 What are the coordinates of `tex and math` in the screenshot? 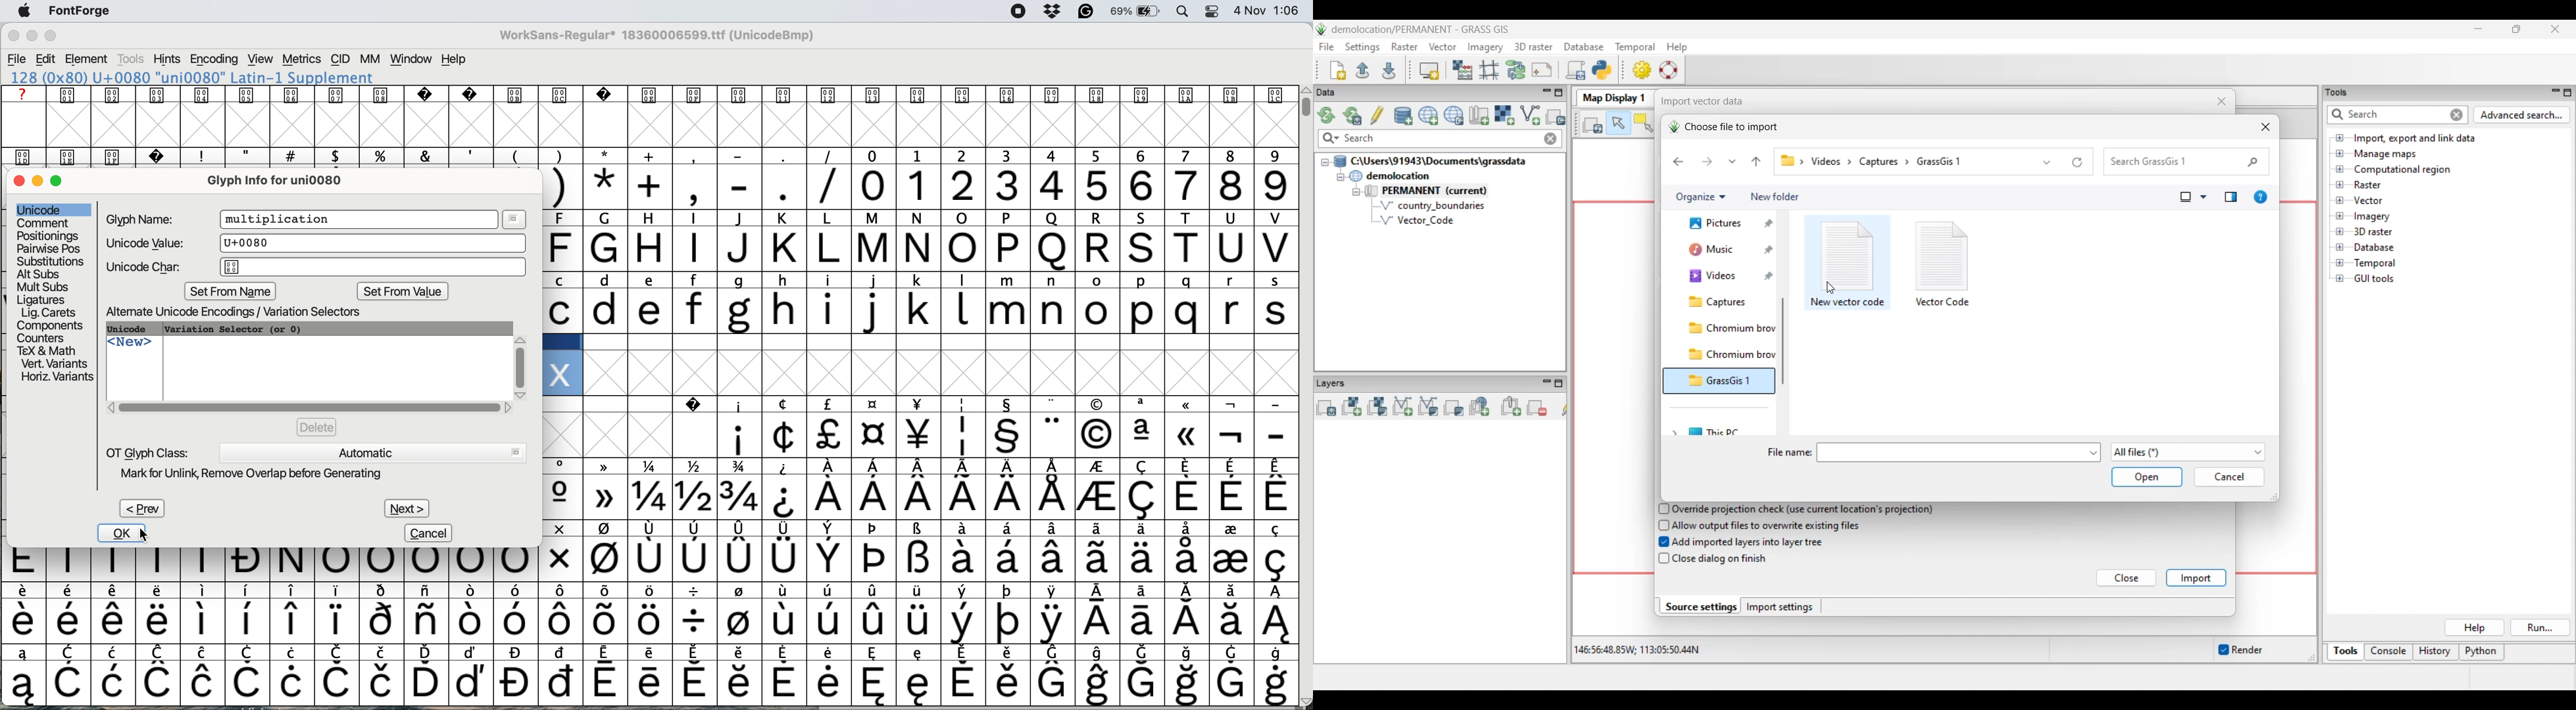 It's located at (46, 350).